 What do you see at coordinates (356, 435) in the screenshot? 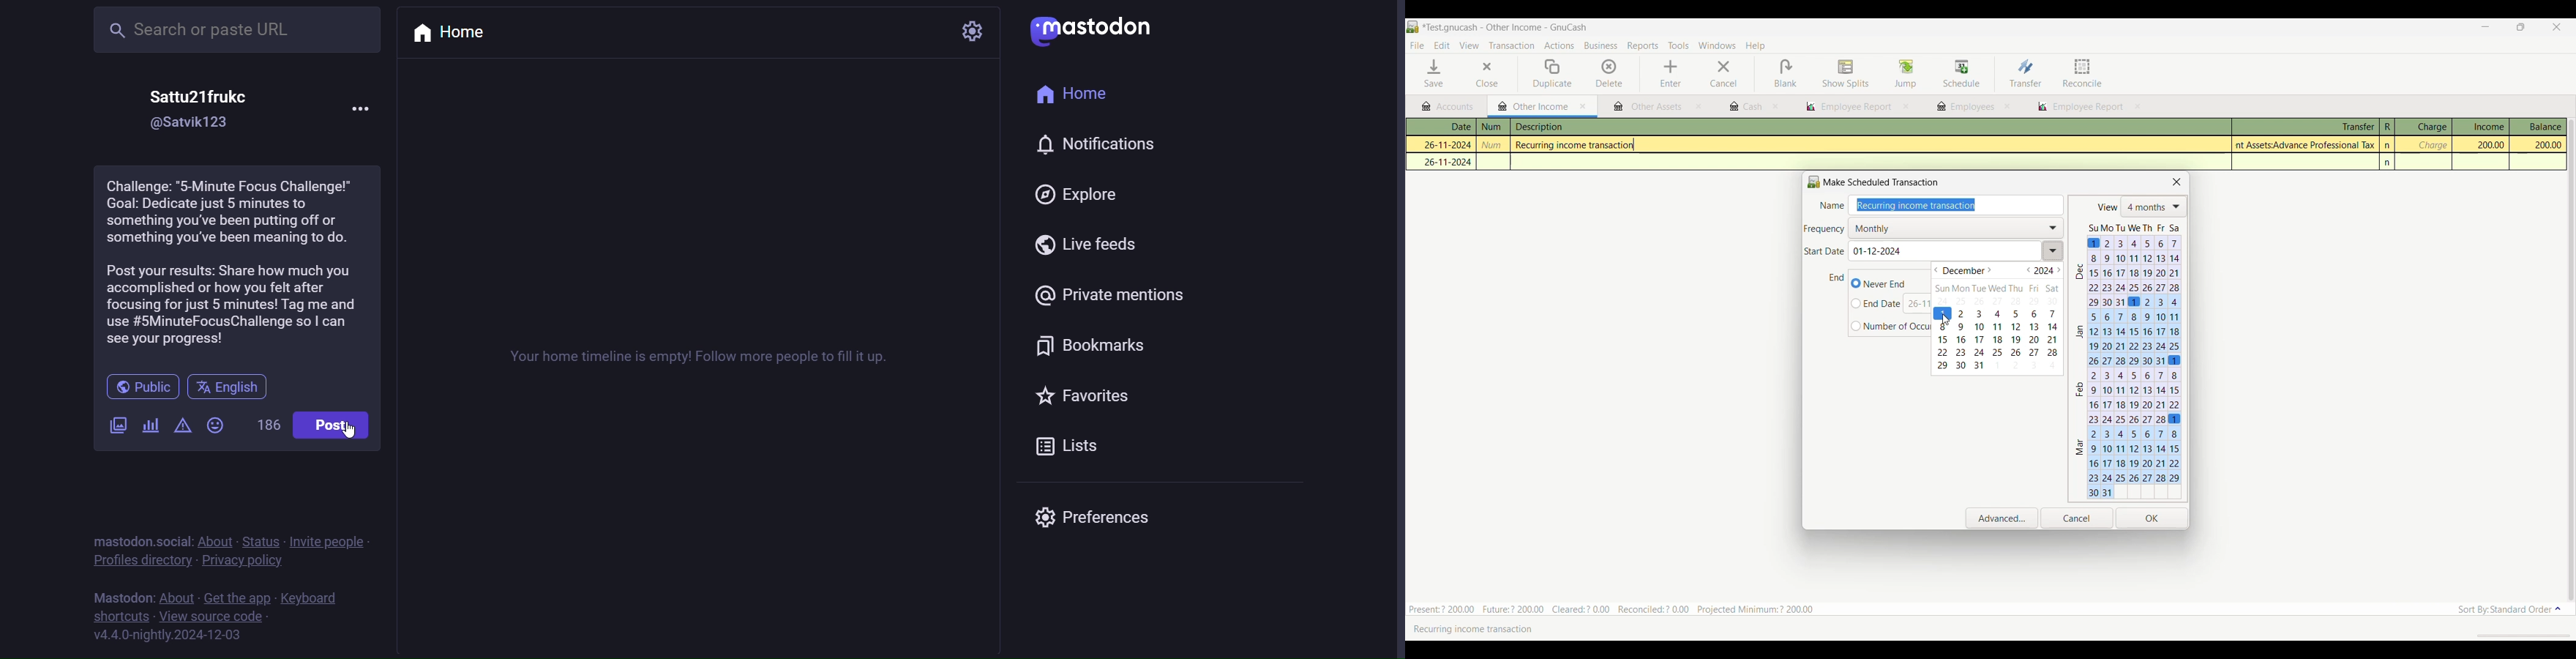
I see `cursor` at bounding box center [356, 435].